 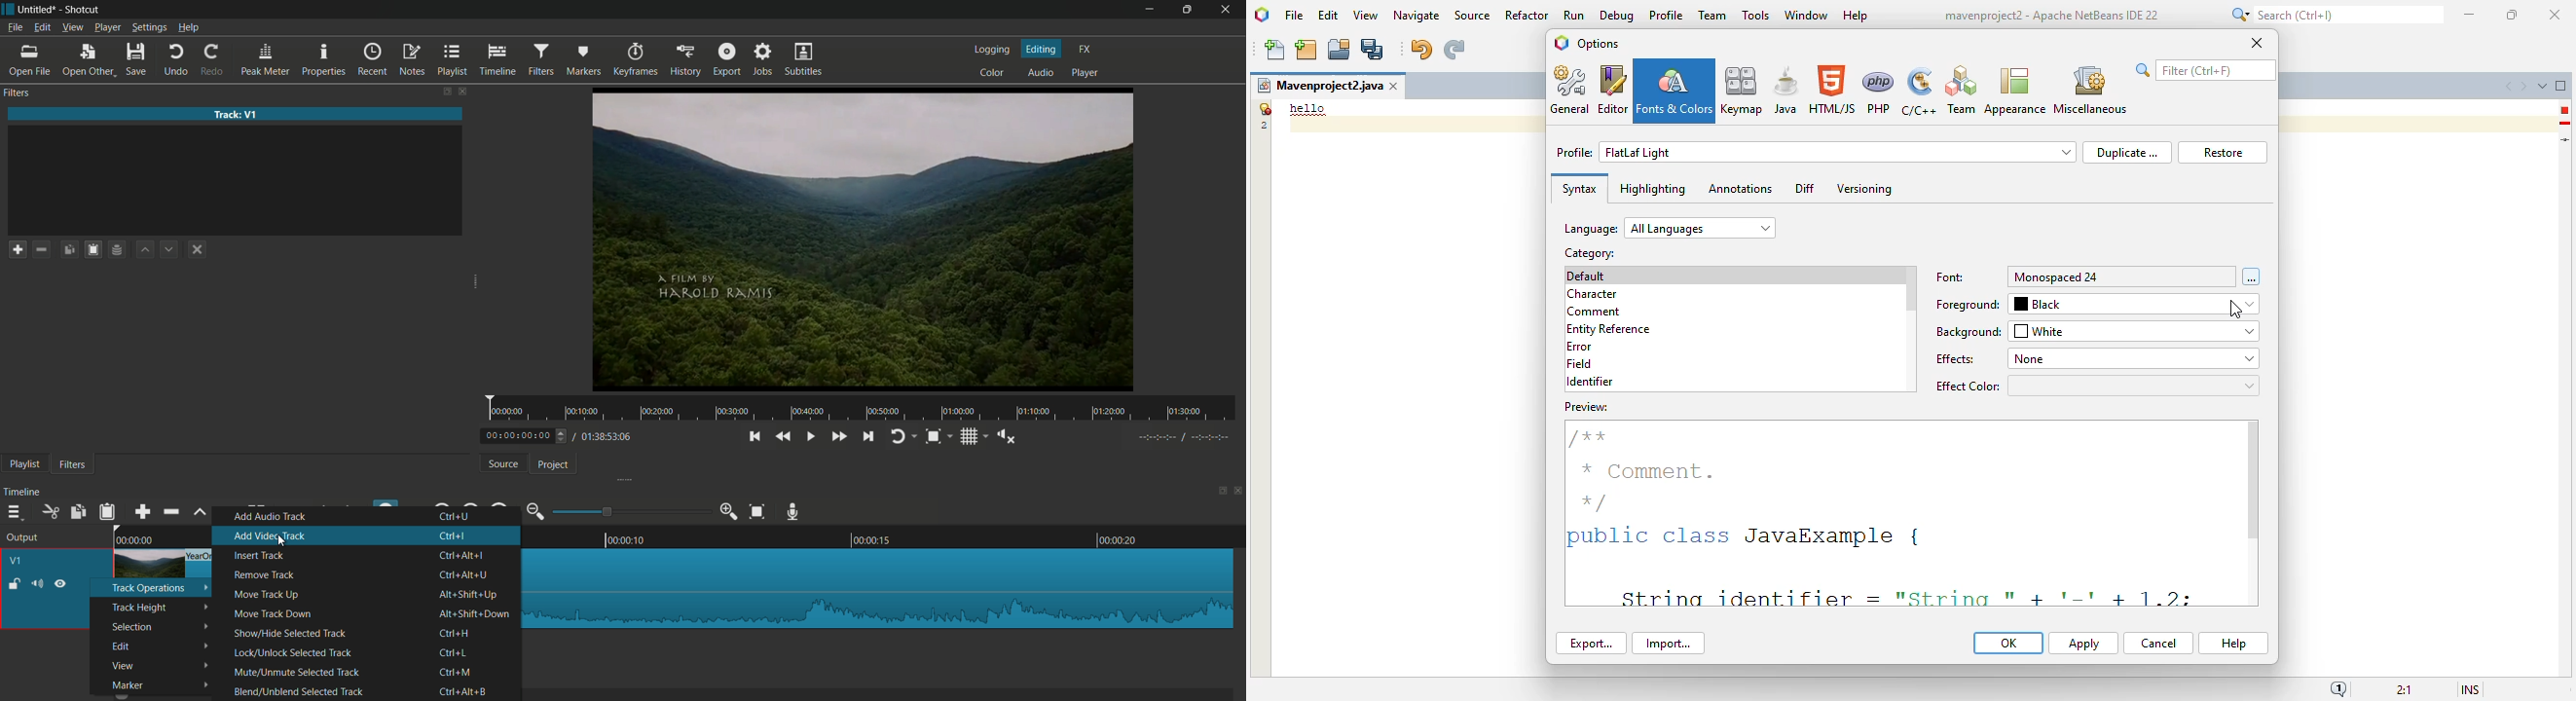 I want to click on current time, so click(x=517, y=436).